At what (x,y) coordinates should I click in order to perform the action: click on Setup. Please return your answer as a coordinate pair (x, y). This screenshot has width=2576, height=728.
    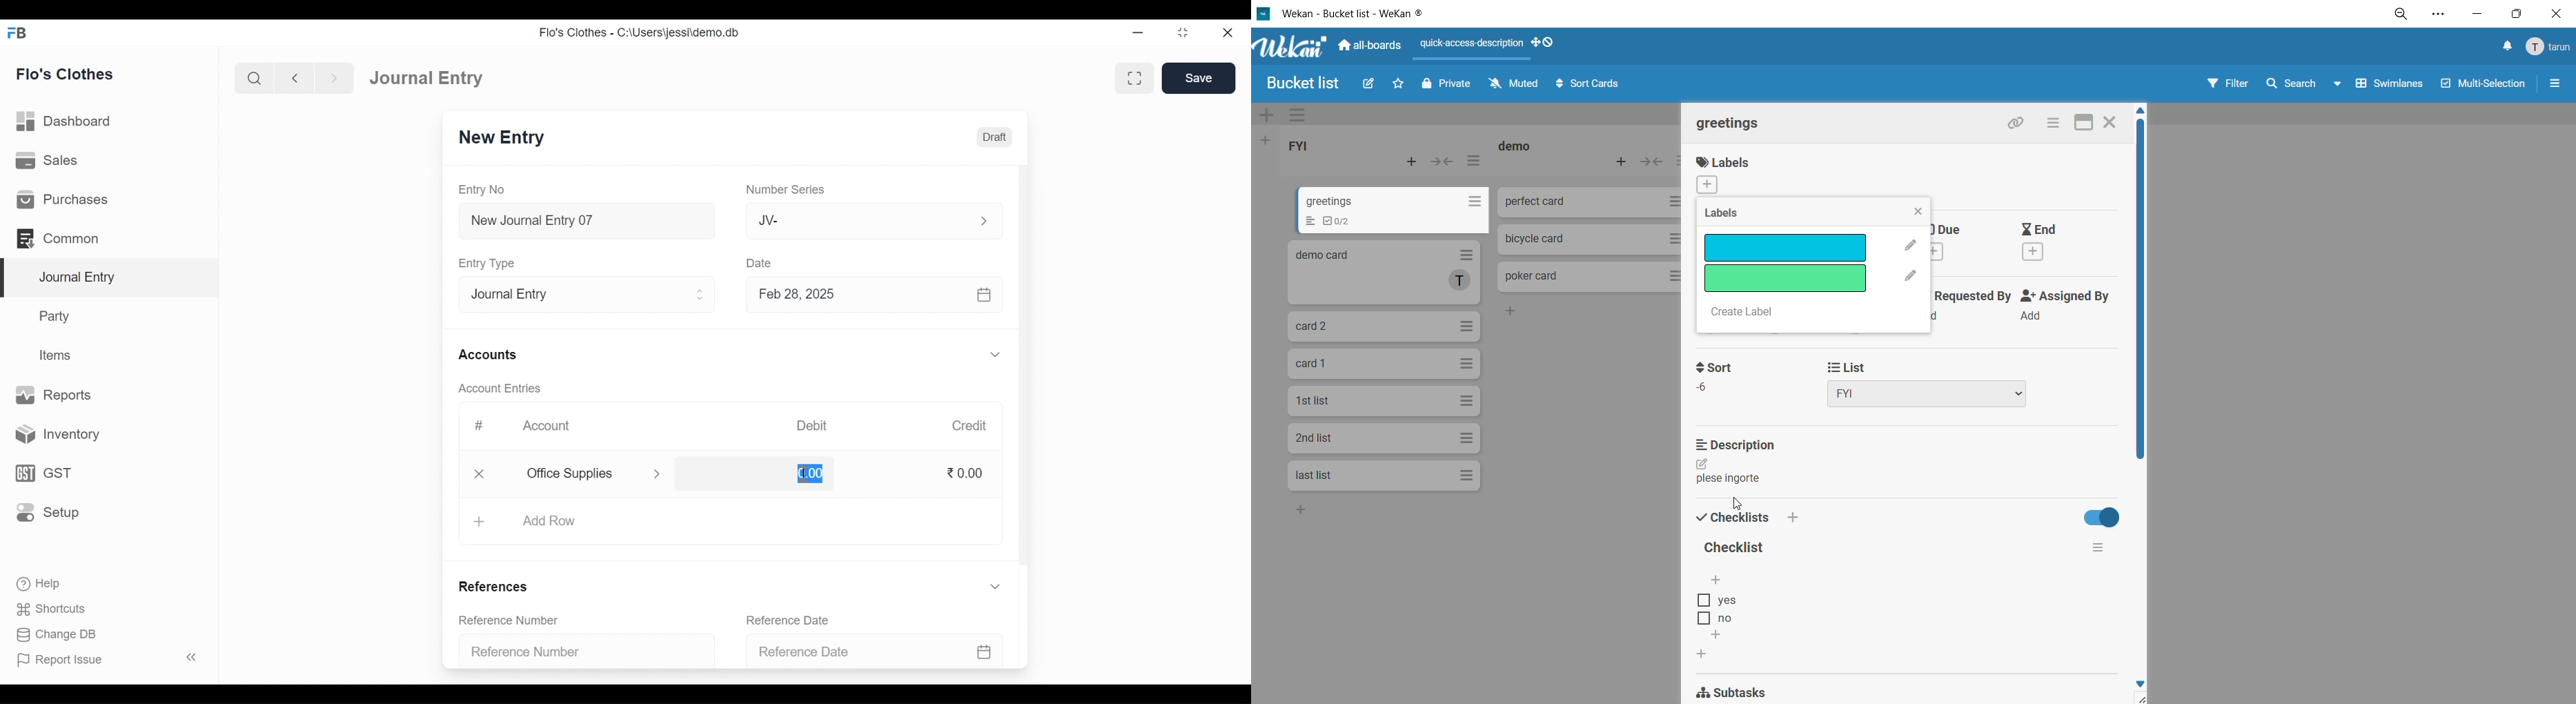
    Looking at the image, I should click on (48, 511).